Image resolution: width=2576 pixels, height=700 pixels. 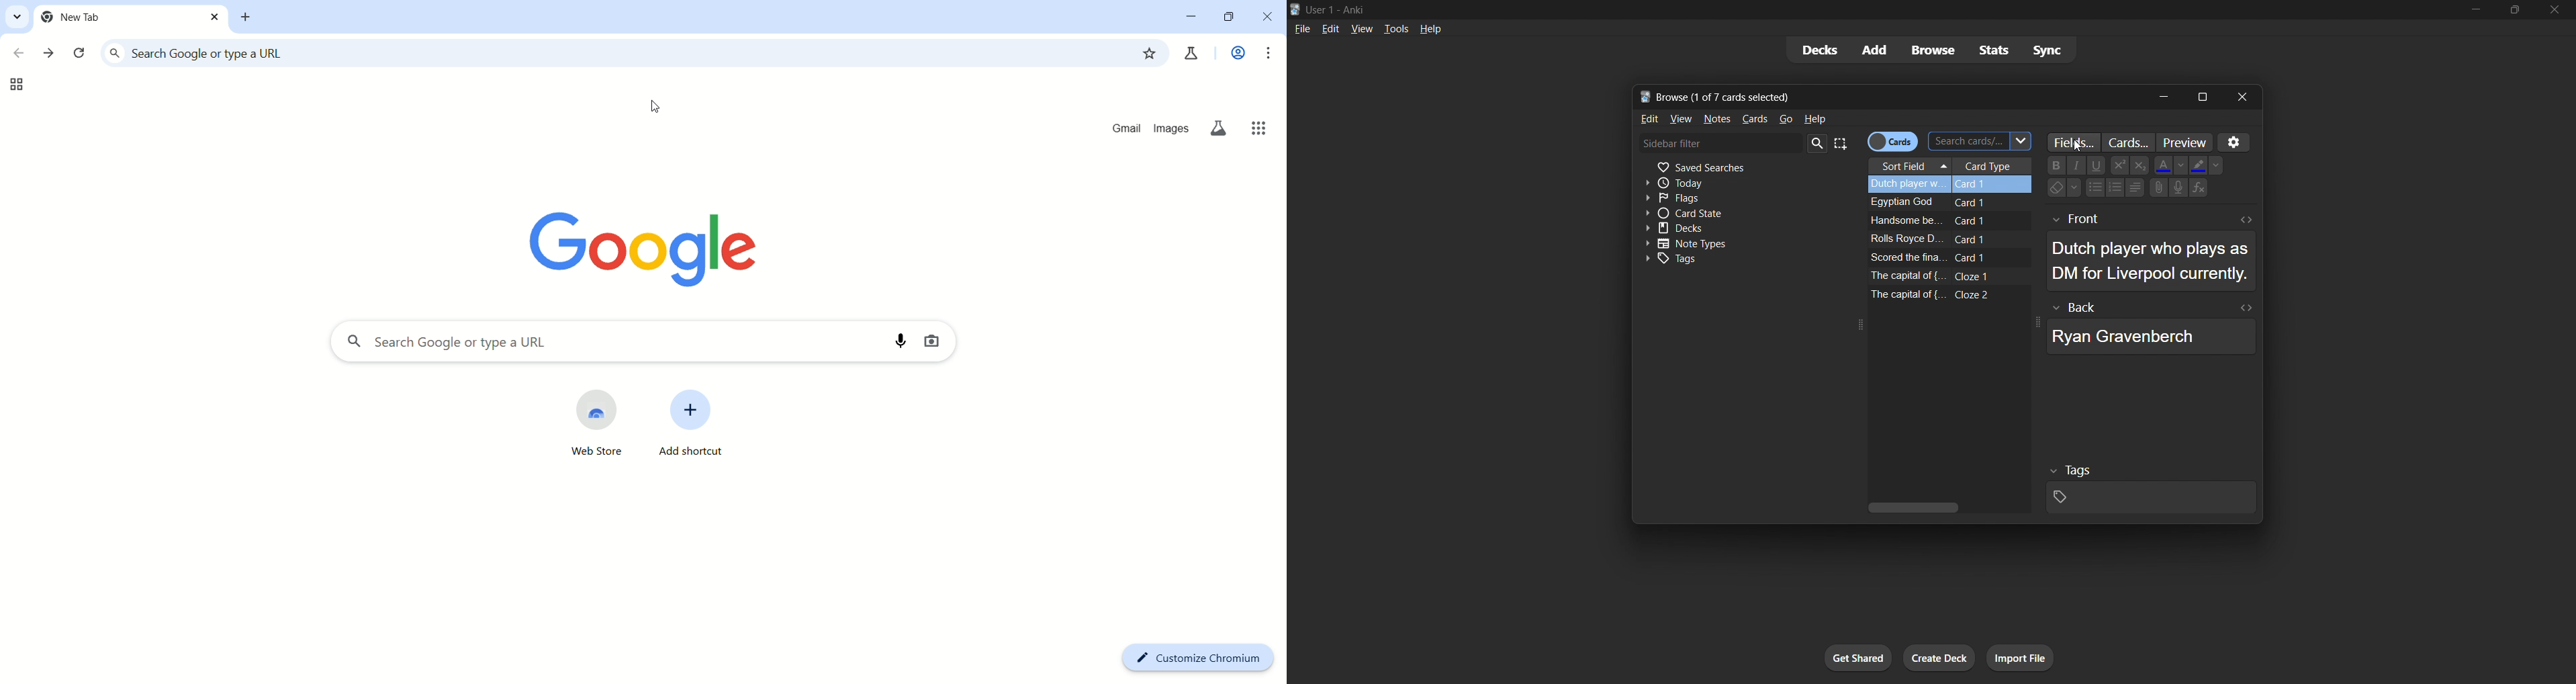 I want to click on bookmark this tab, so click(x=1148, y=53).